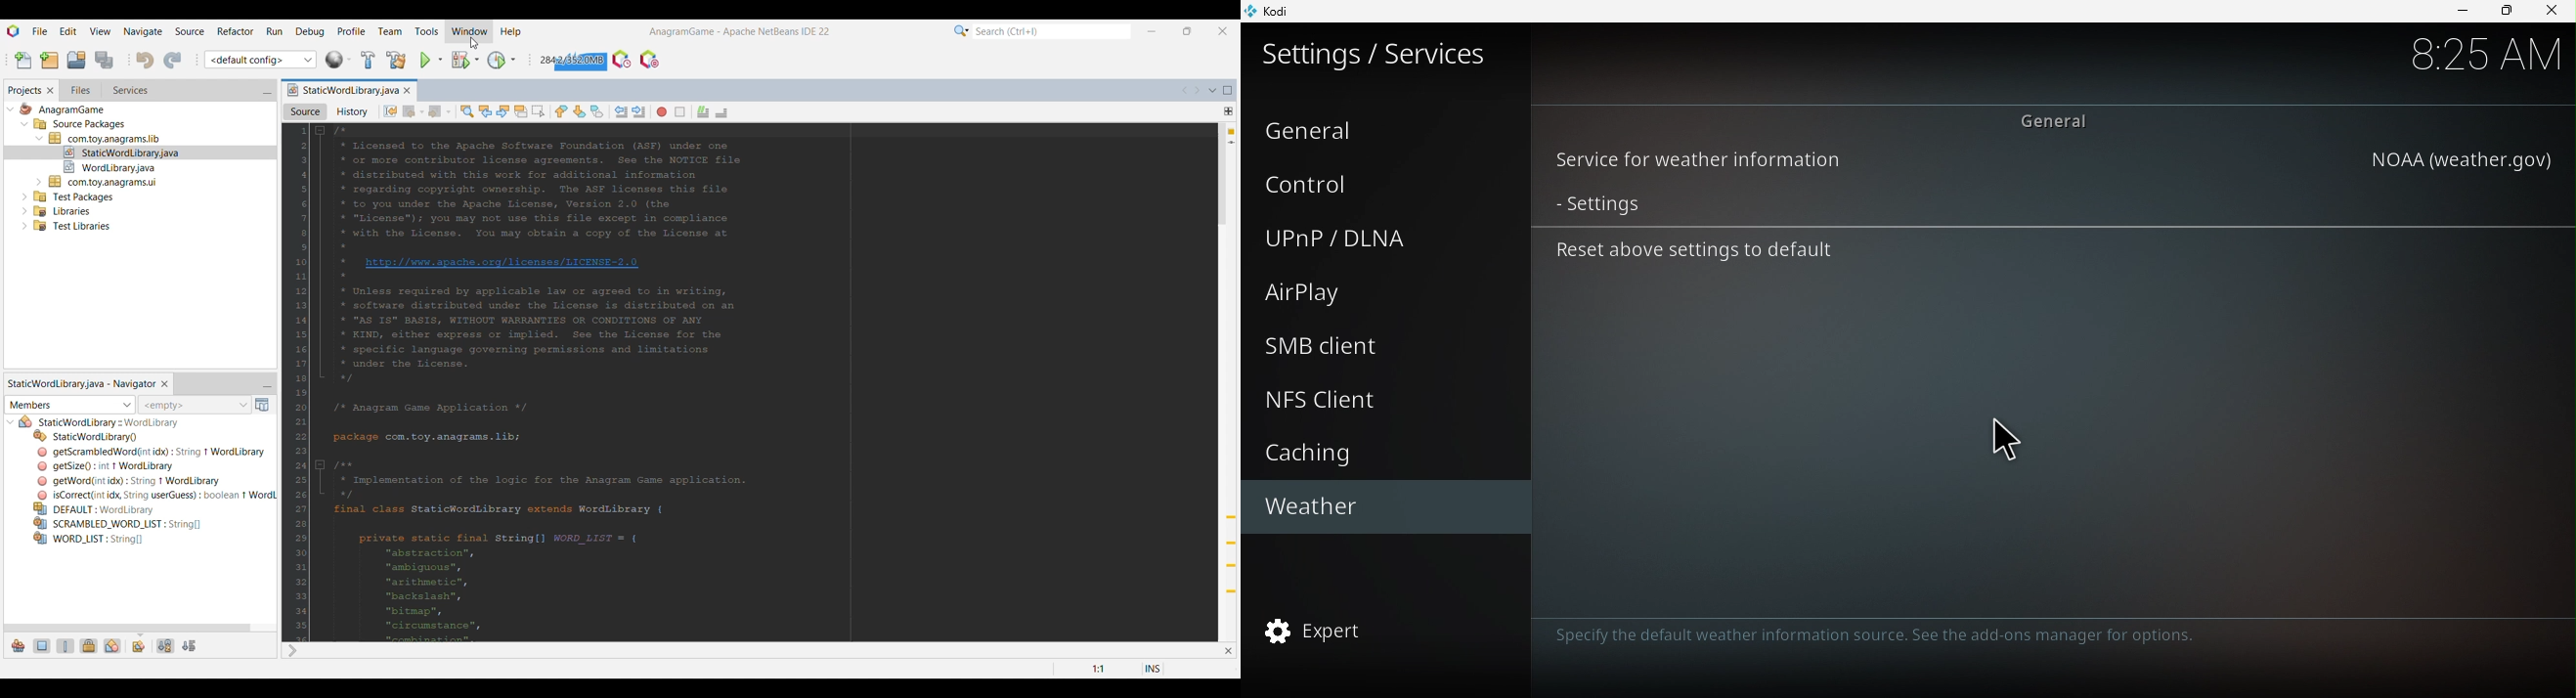 The height and width of the screenshot is (700, 2576). I want to click on Service for weather information : NOAA (weather.gov), so click(2054, 161).